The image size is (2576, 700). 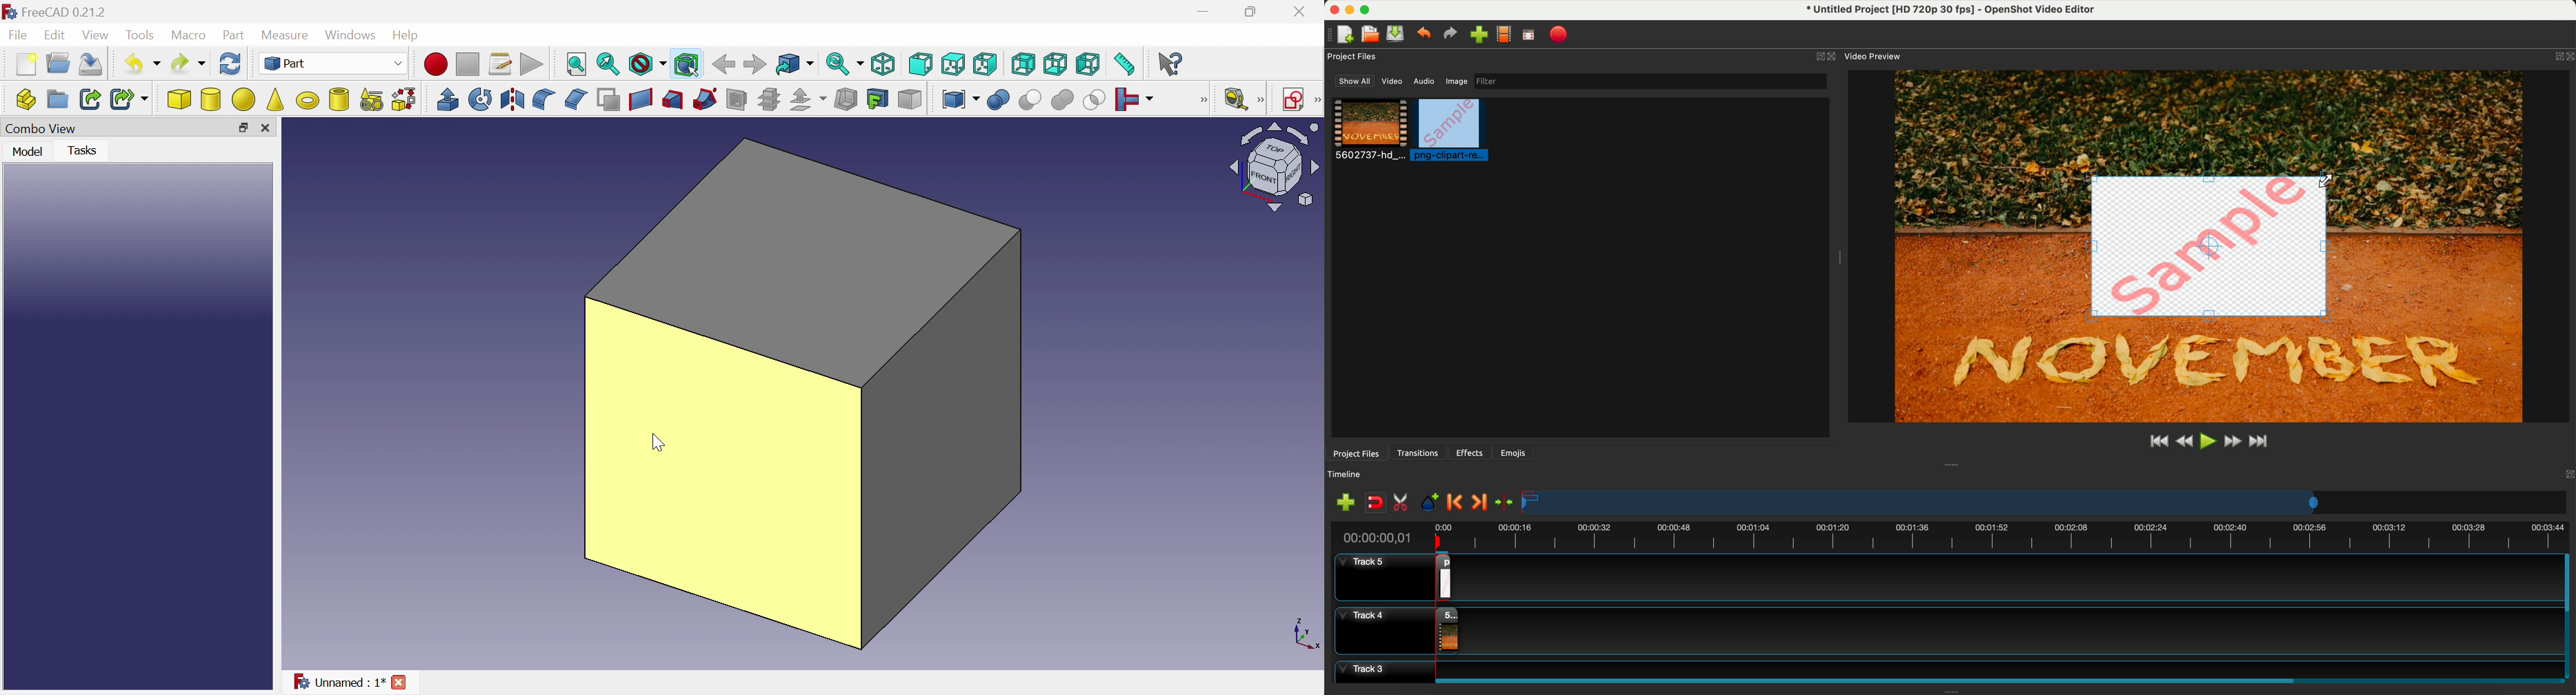 What do you see at coordinates (648, 66) in the screenshot?
I see `Draw style ` at bounding box center [648, 66].